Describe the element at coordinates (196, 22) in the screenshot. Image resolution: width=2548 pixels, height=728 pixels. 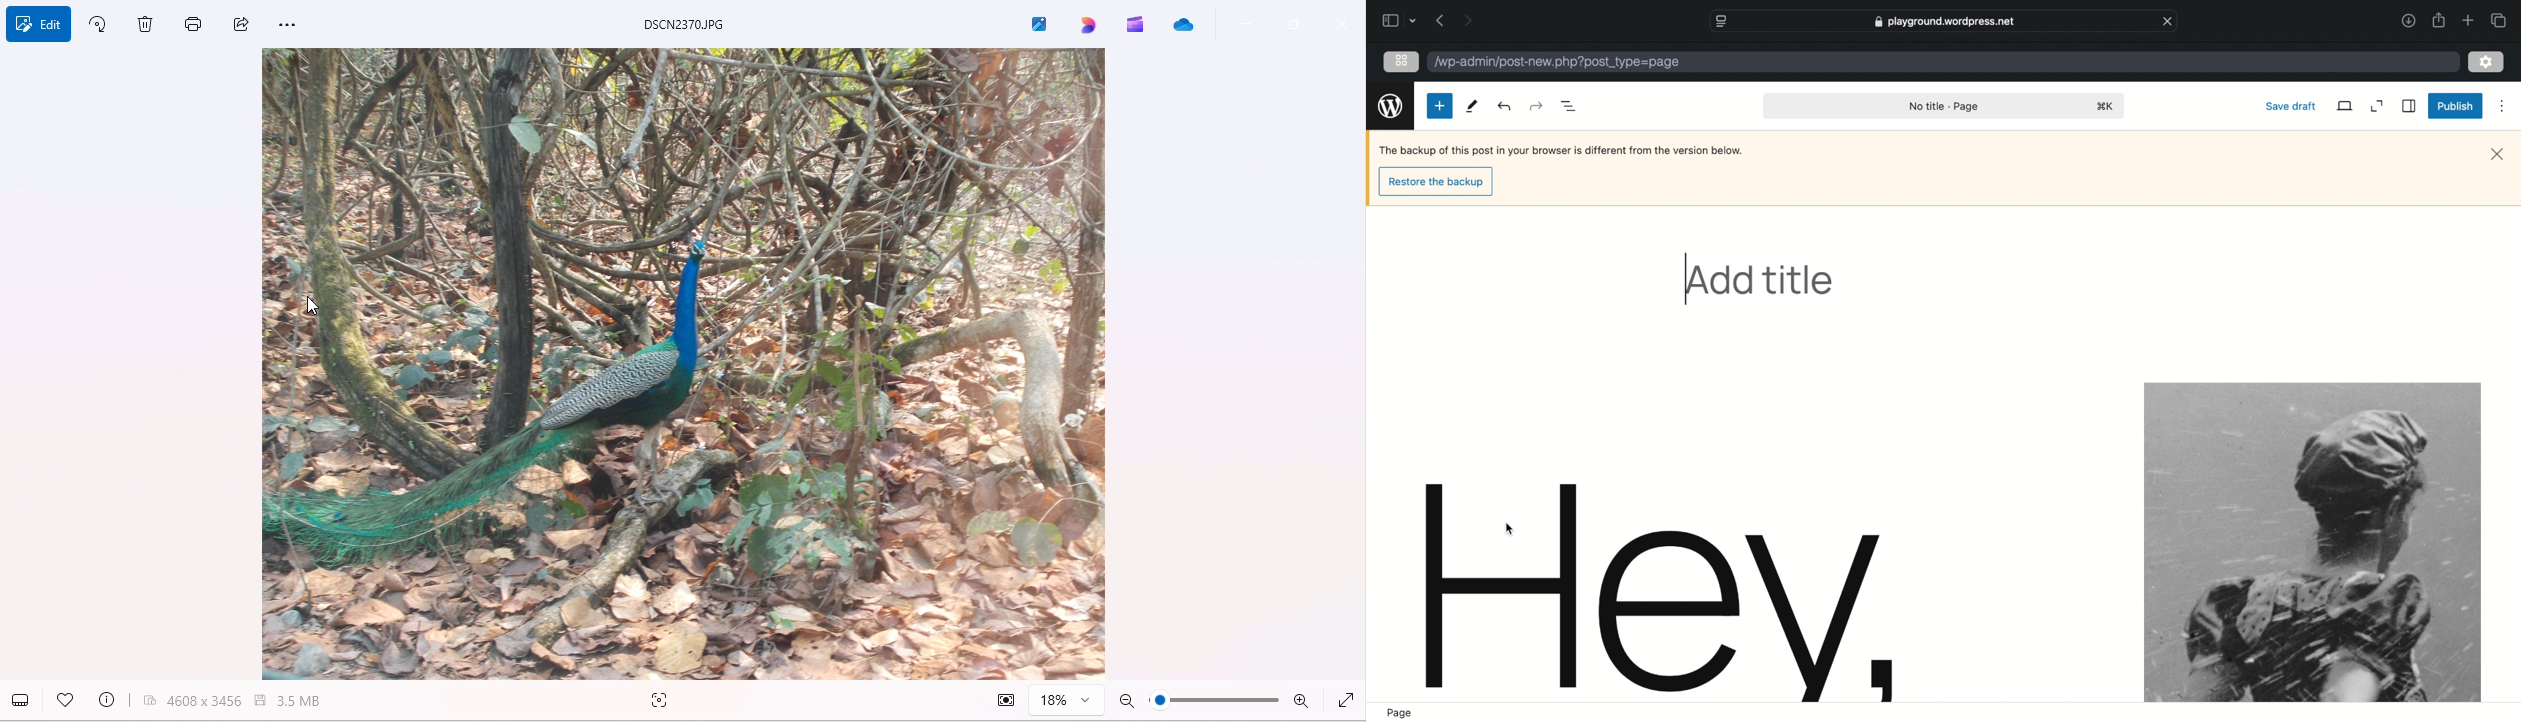
I see `print` at that location.